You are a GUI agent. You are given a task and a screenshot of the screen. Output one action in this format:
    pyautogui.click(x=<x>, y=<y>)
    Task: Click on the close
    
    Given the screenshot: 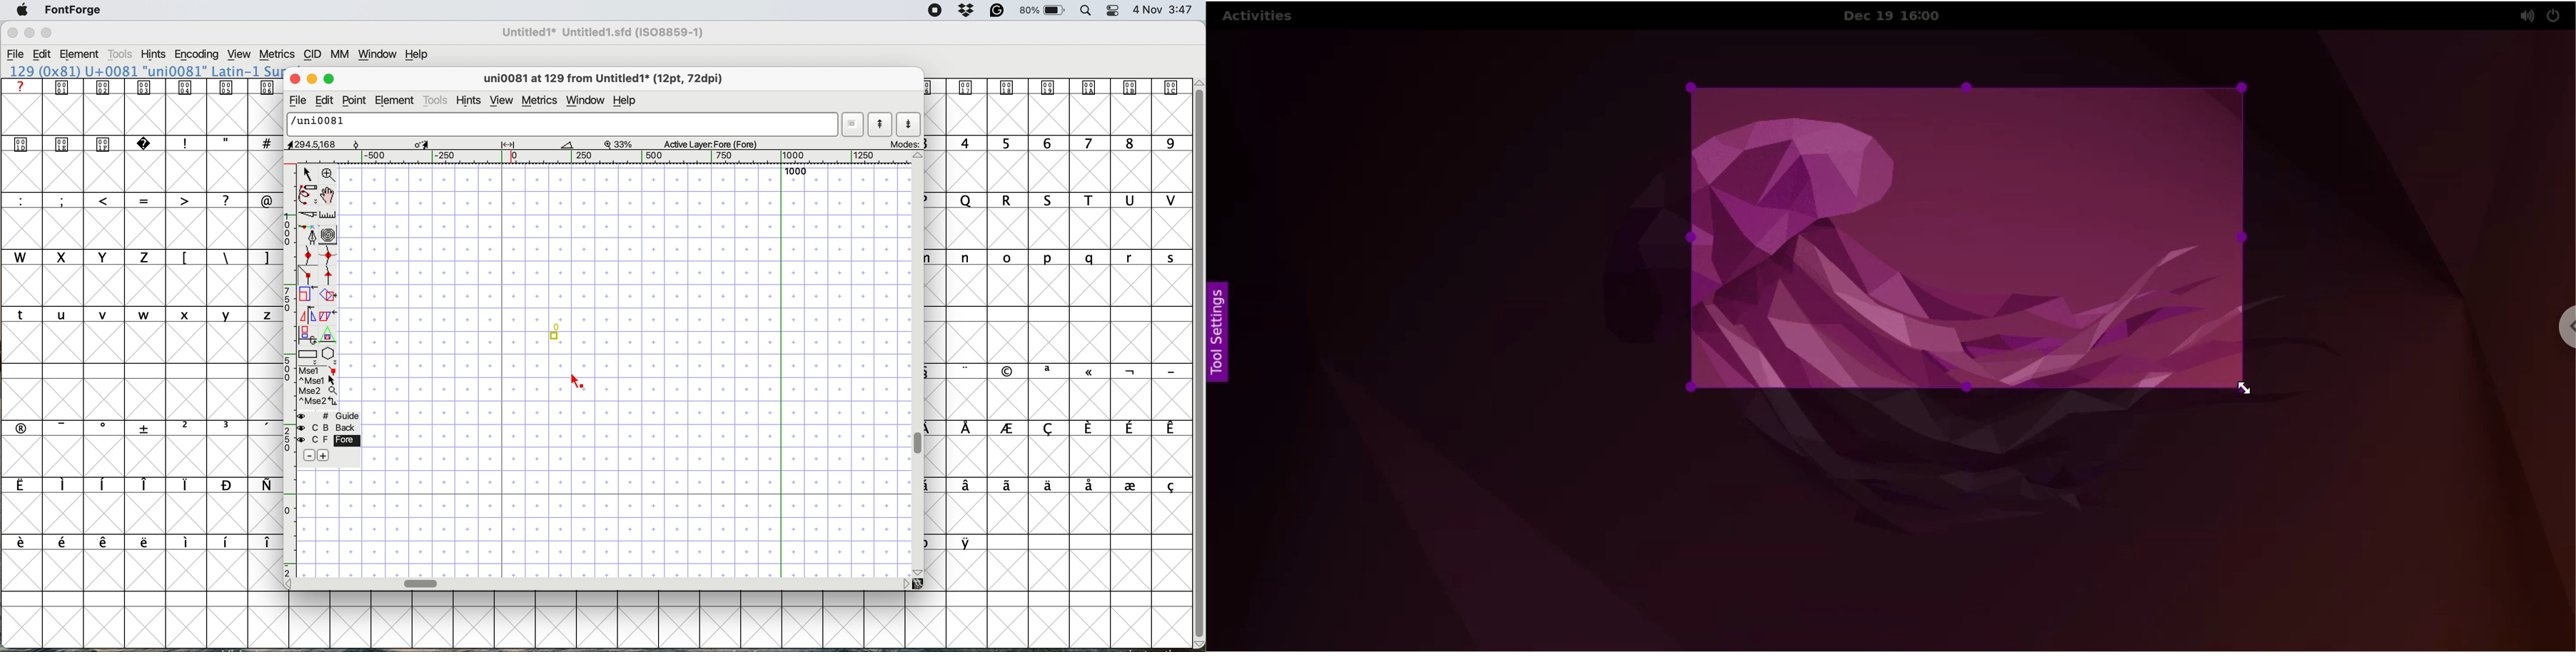 What is the action you would take?
    pyautogui.click(x=296, y=80)
    